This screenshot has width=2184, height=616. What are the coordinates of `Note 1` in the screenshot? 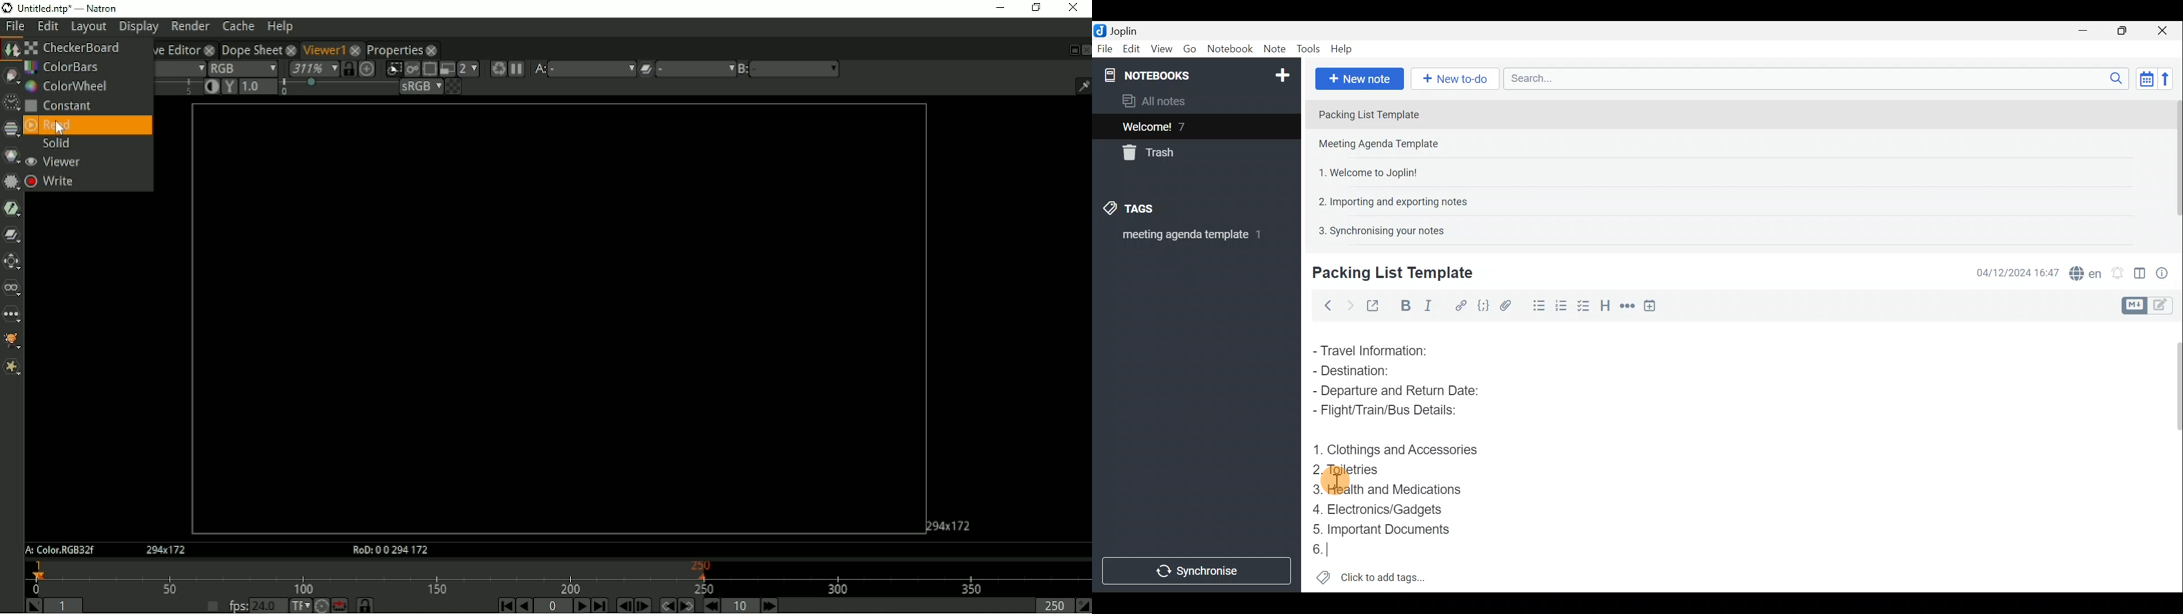 It's located at (1410, 113).